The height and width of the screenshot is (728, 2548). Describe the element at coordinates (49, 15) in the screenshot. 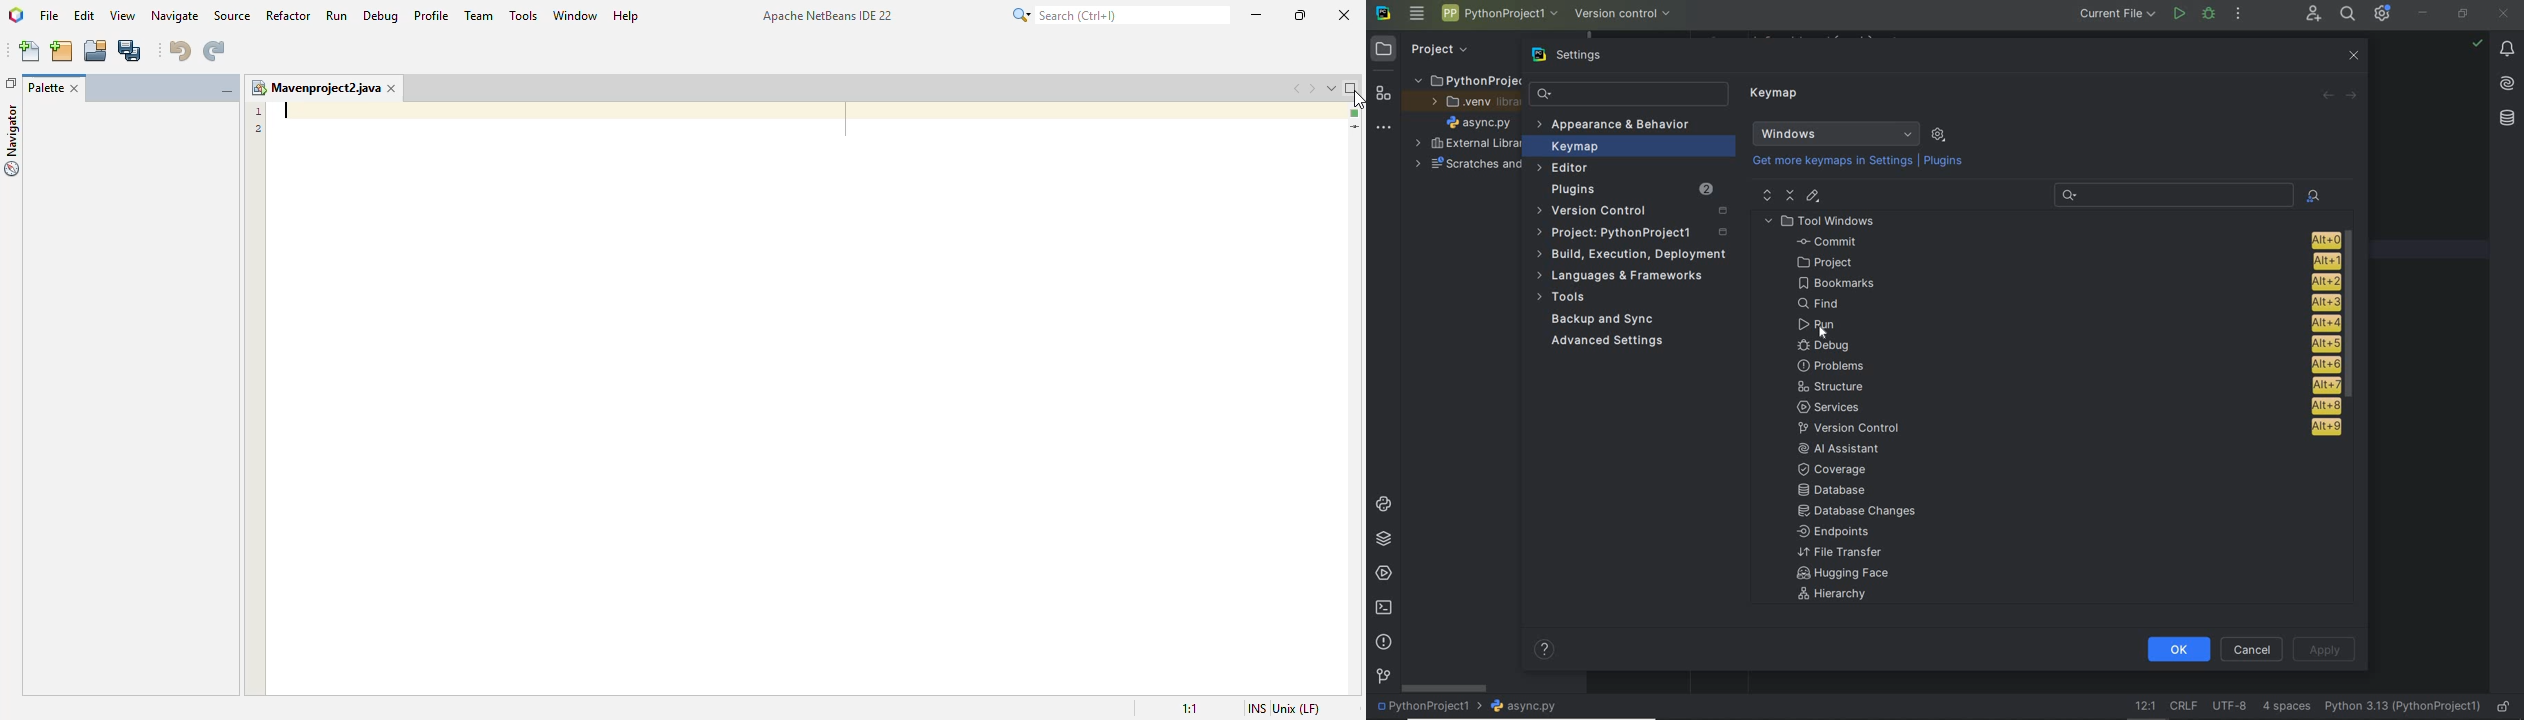

I see `file` at that location.